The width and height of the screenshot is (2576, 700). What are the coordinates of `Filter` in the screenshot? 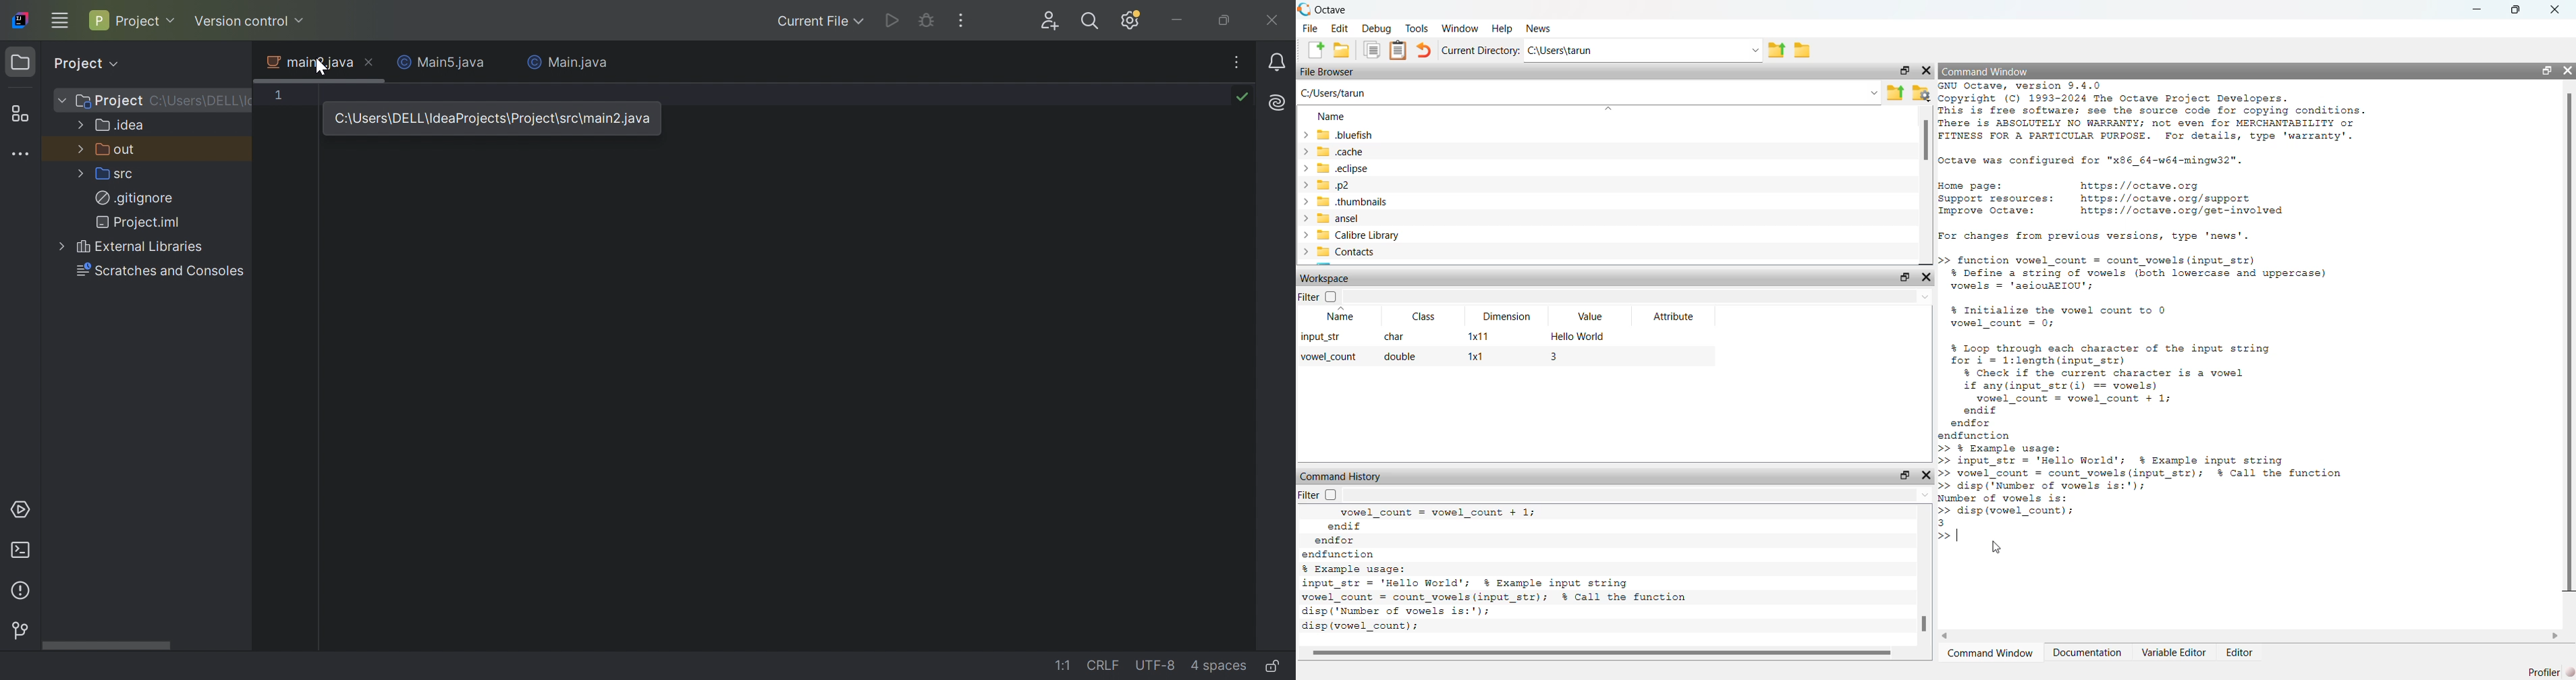 It's located at (1318, 495).